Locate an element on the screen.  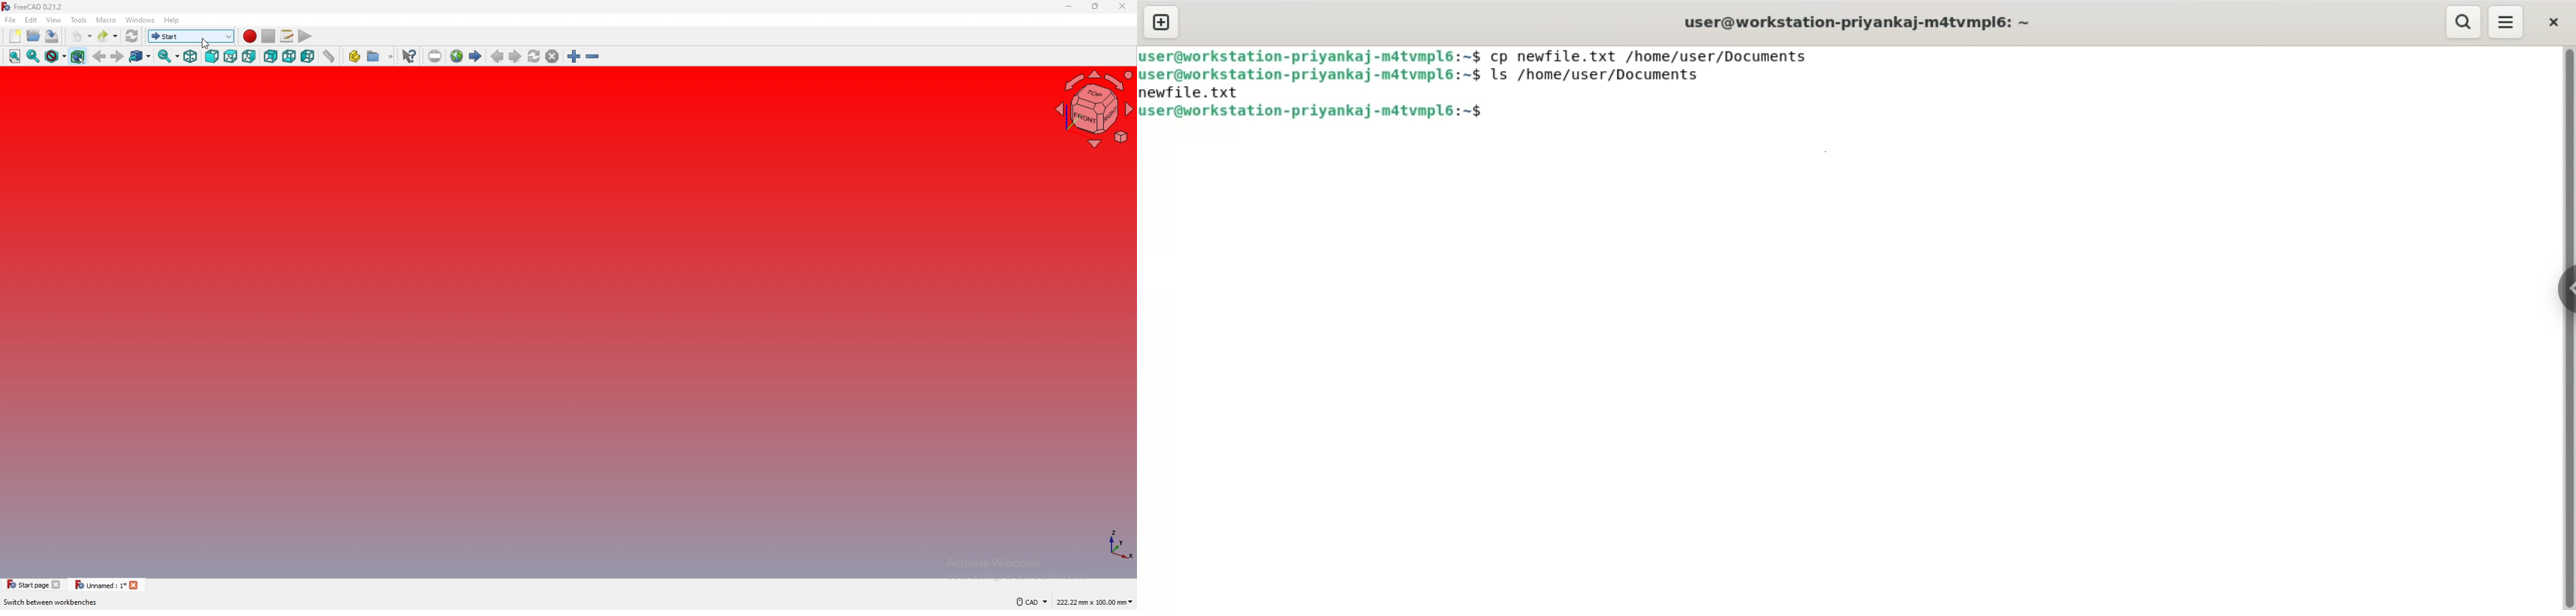
switch workbench is located at coordinates (192, 36).